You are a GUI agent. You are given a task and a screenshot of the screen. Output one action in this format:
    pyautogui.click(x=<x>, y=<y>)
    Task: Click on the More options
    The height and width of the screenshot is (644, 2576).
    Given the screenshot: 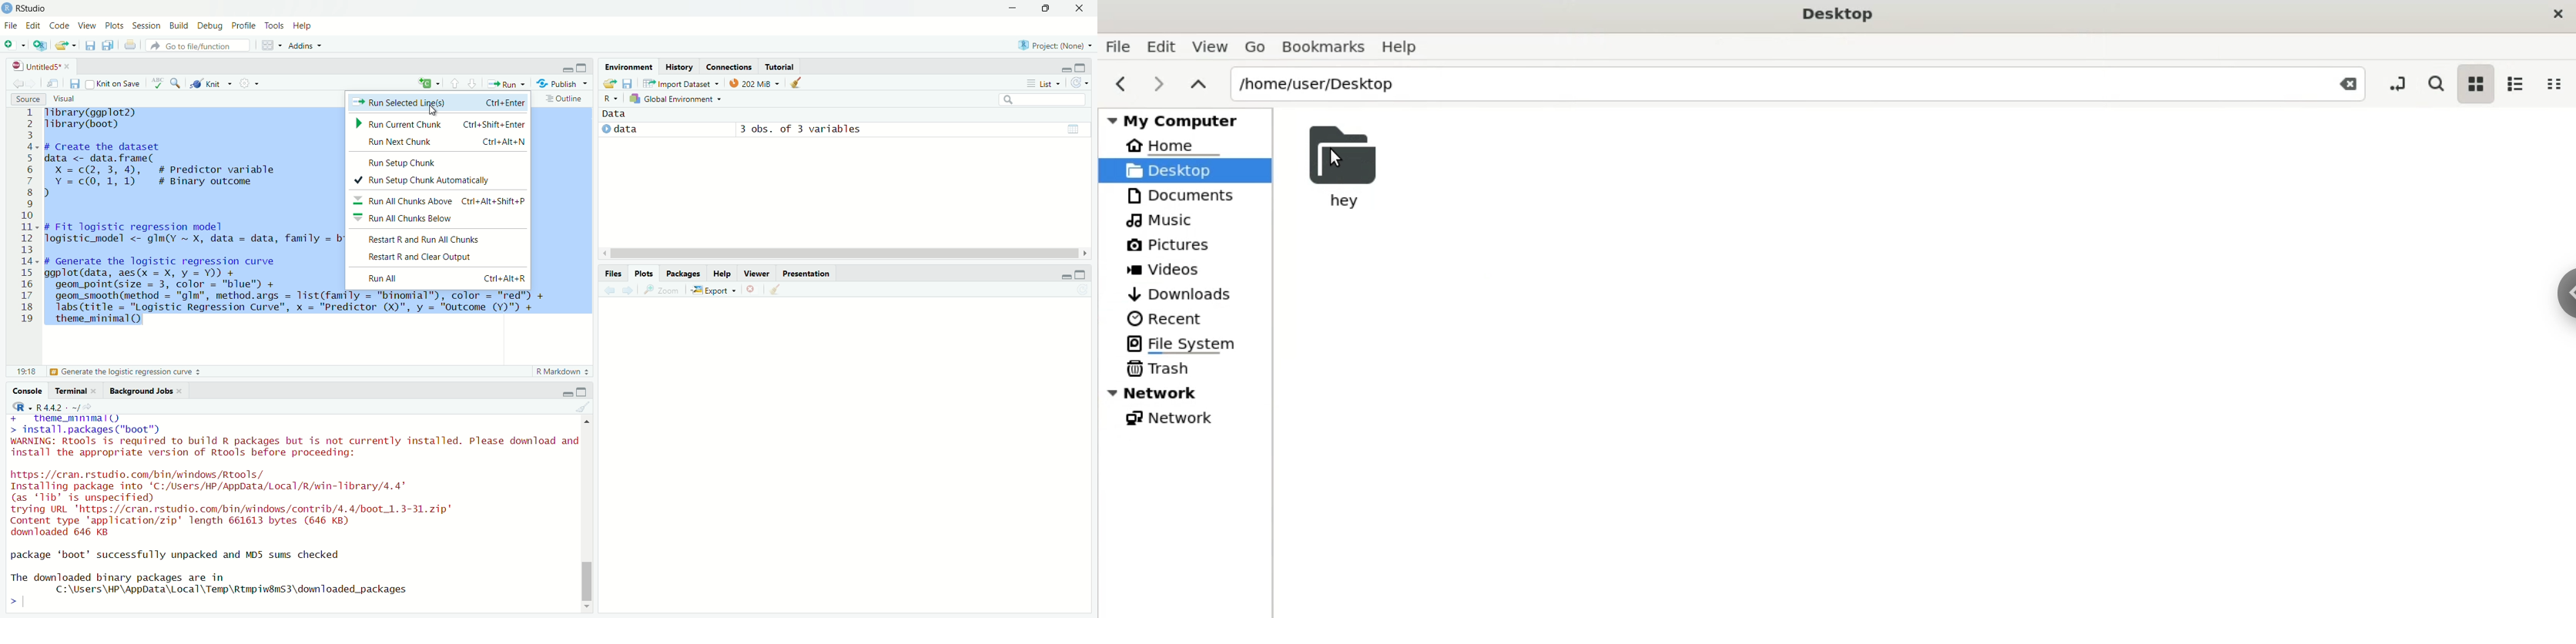 What is the action you would take?
    pyautogui.click(x=250, y=82)
    